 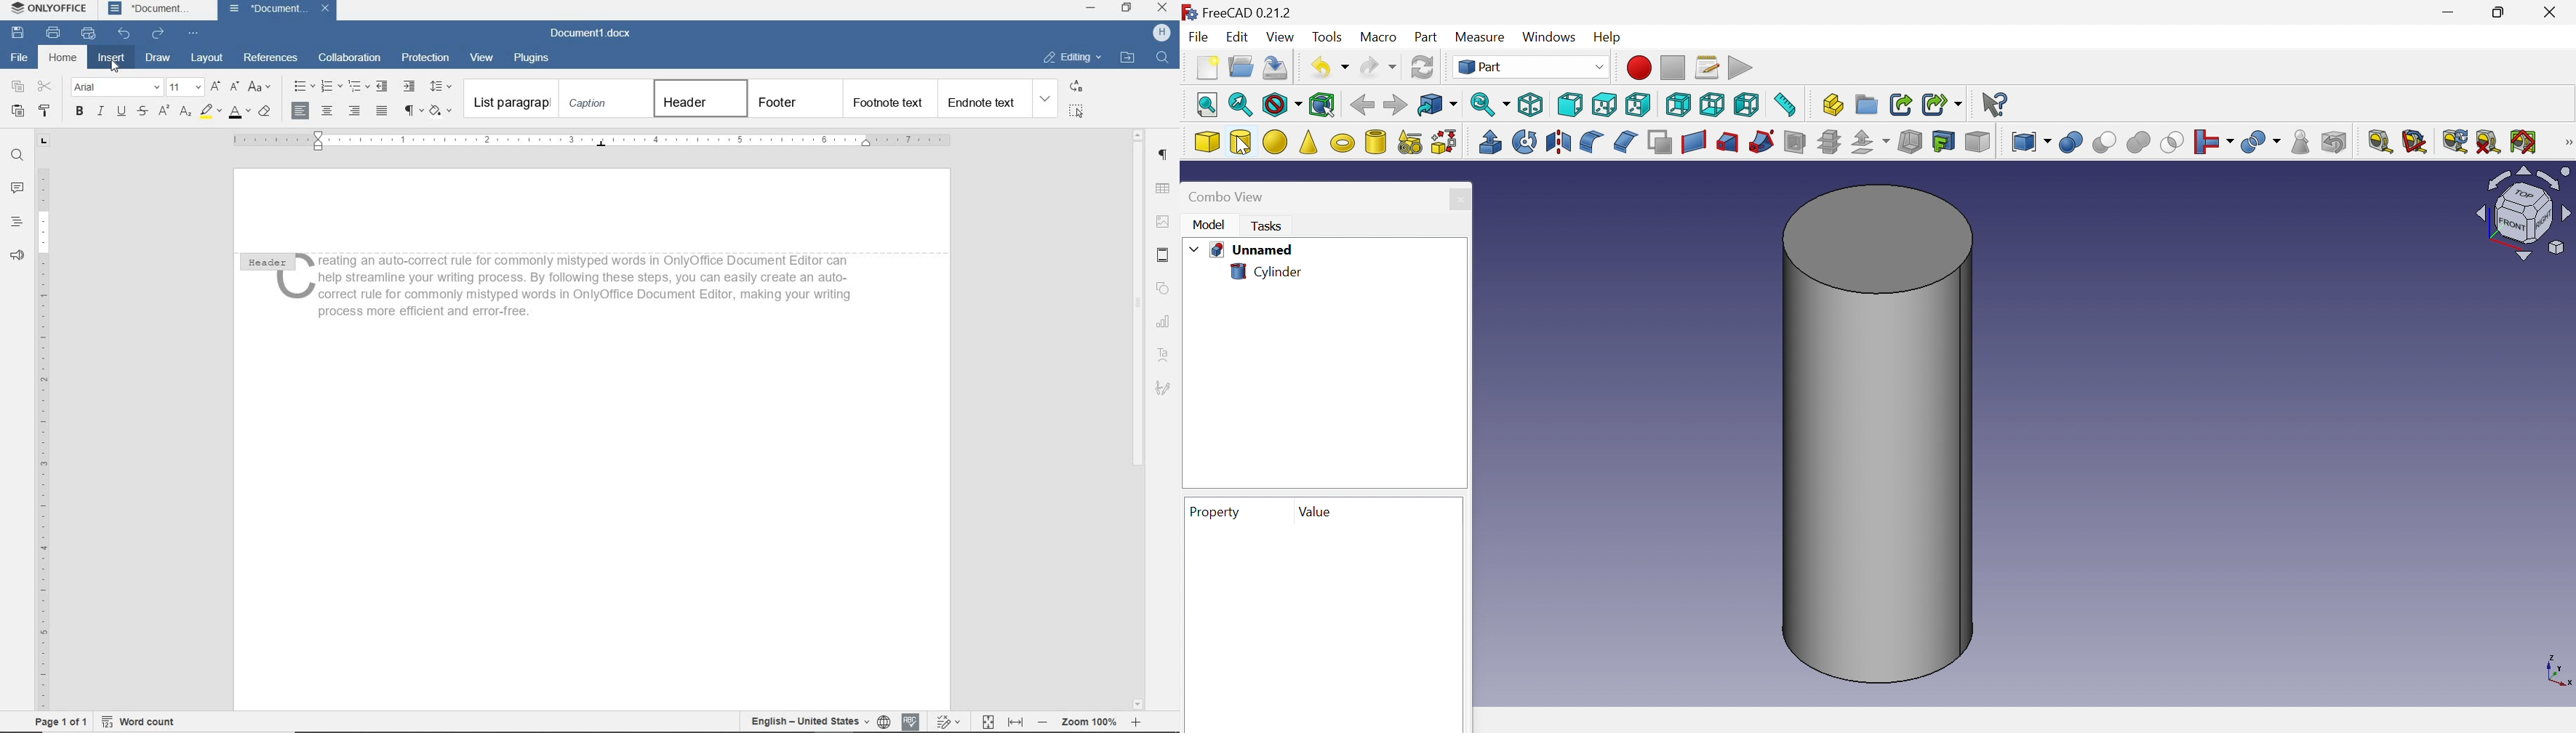 What do you see at coordinates (1236, 39) in the screenshot?
I see `Edit` at bounding box center [1236, 39].